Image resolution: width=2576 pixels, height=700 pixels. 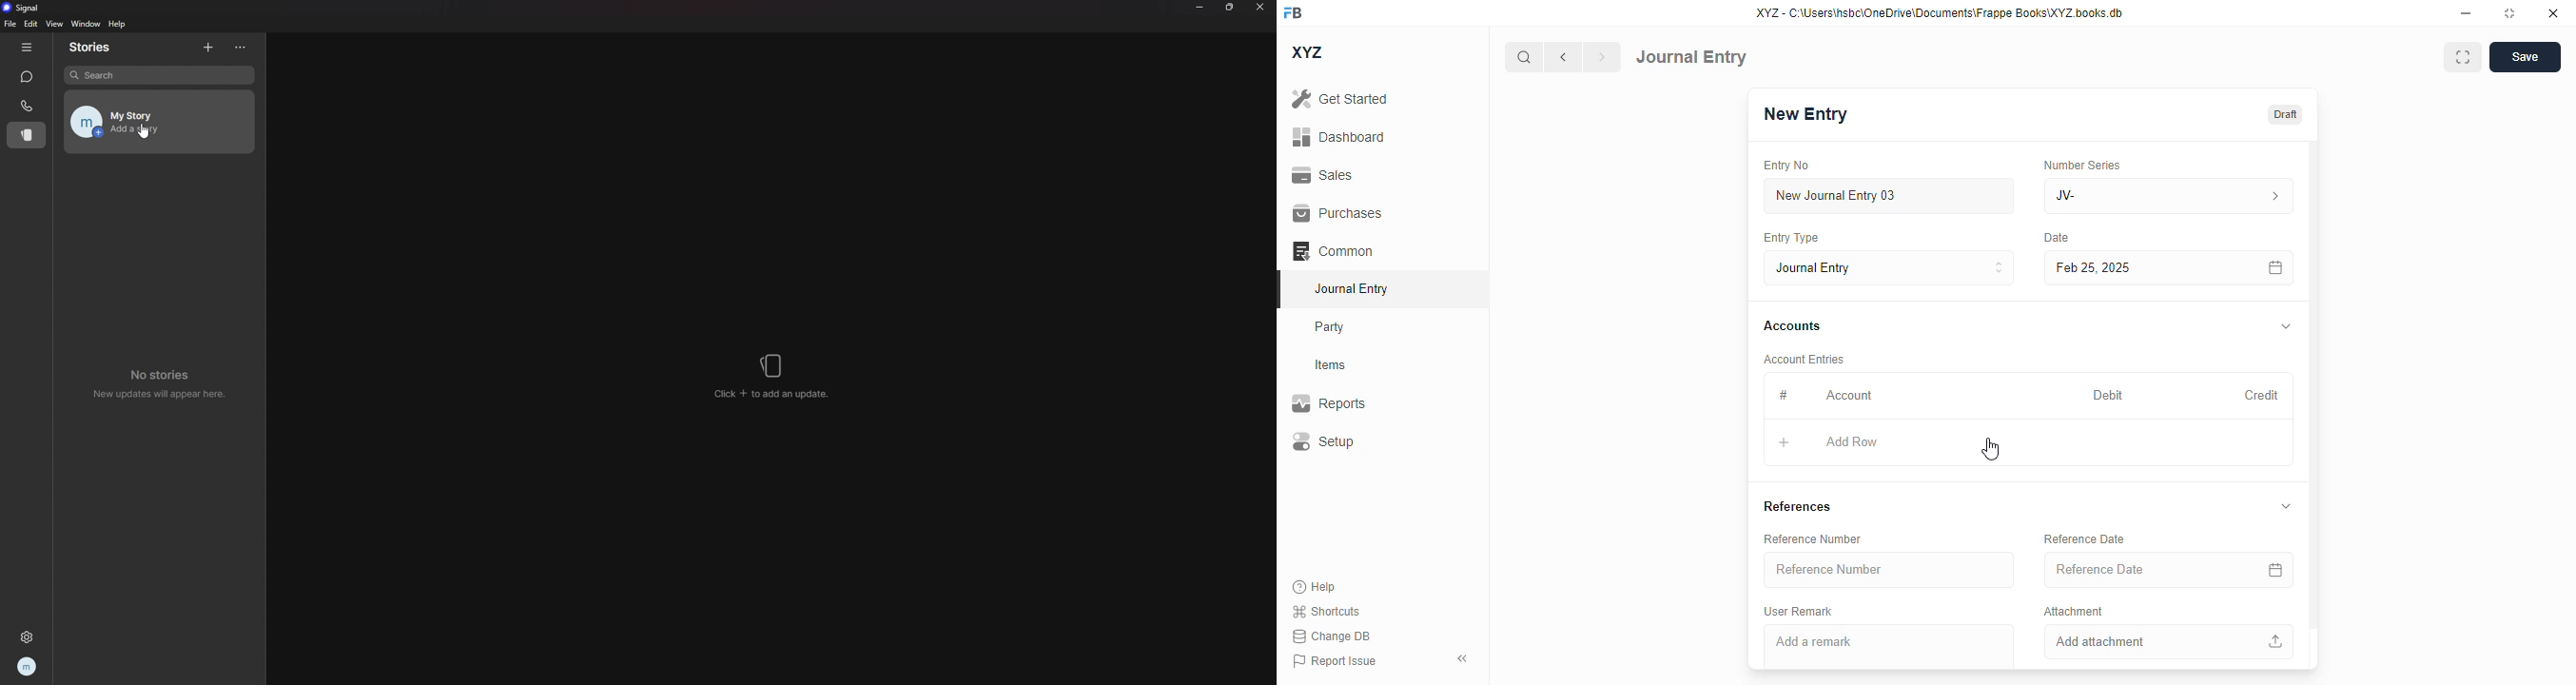 What do you see at coordinates (1789, 237) in the screenshot?
I see `entry type` at bounding box center [1789, 237].